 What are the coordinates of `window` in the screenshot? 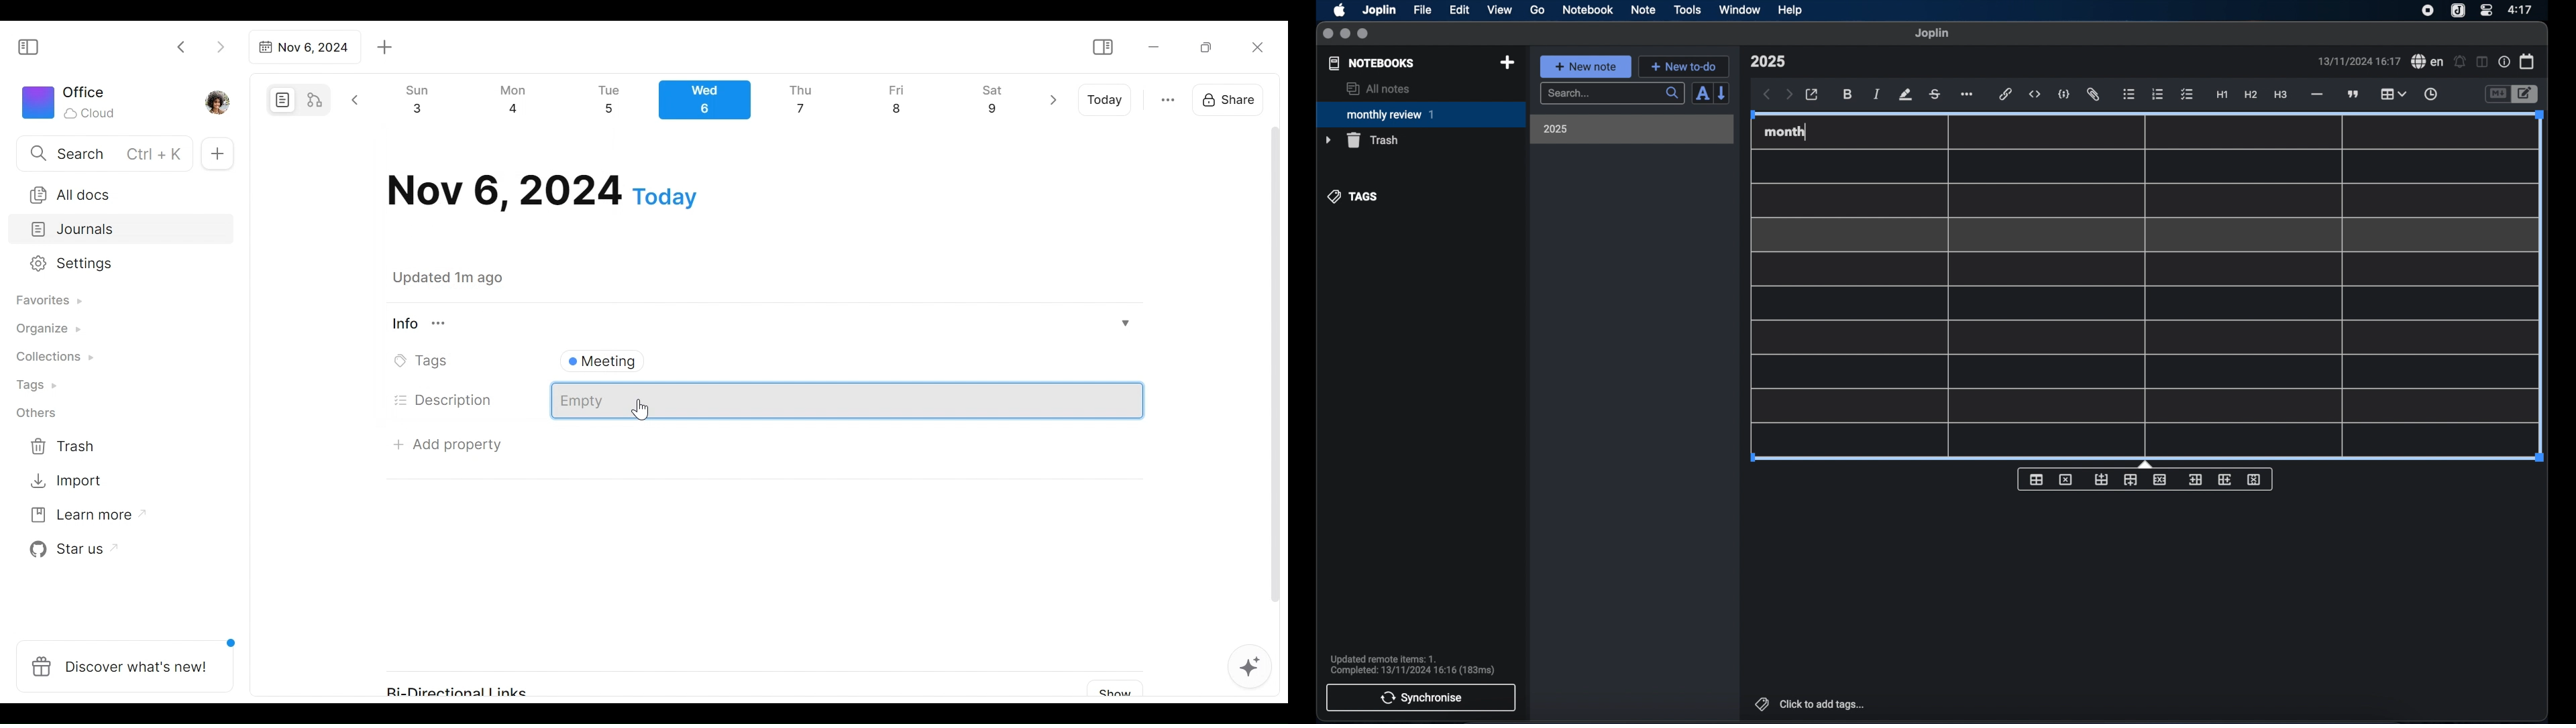 It's located at (1740, 9).